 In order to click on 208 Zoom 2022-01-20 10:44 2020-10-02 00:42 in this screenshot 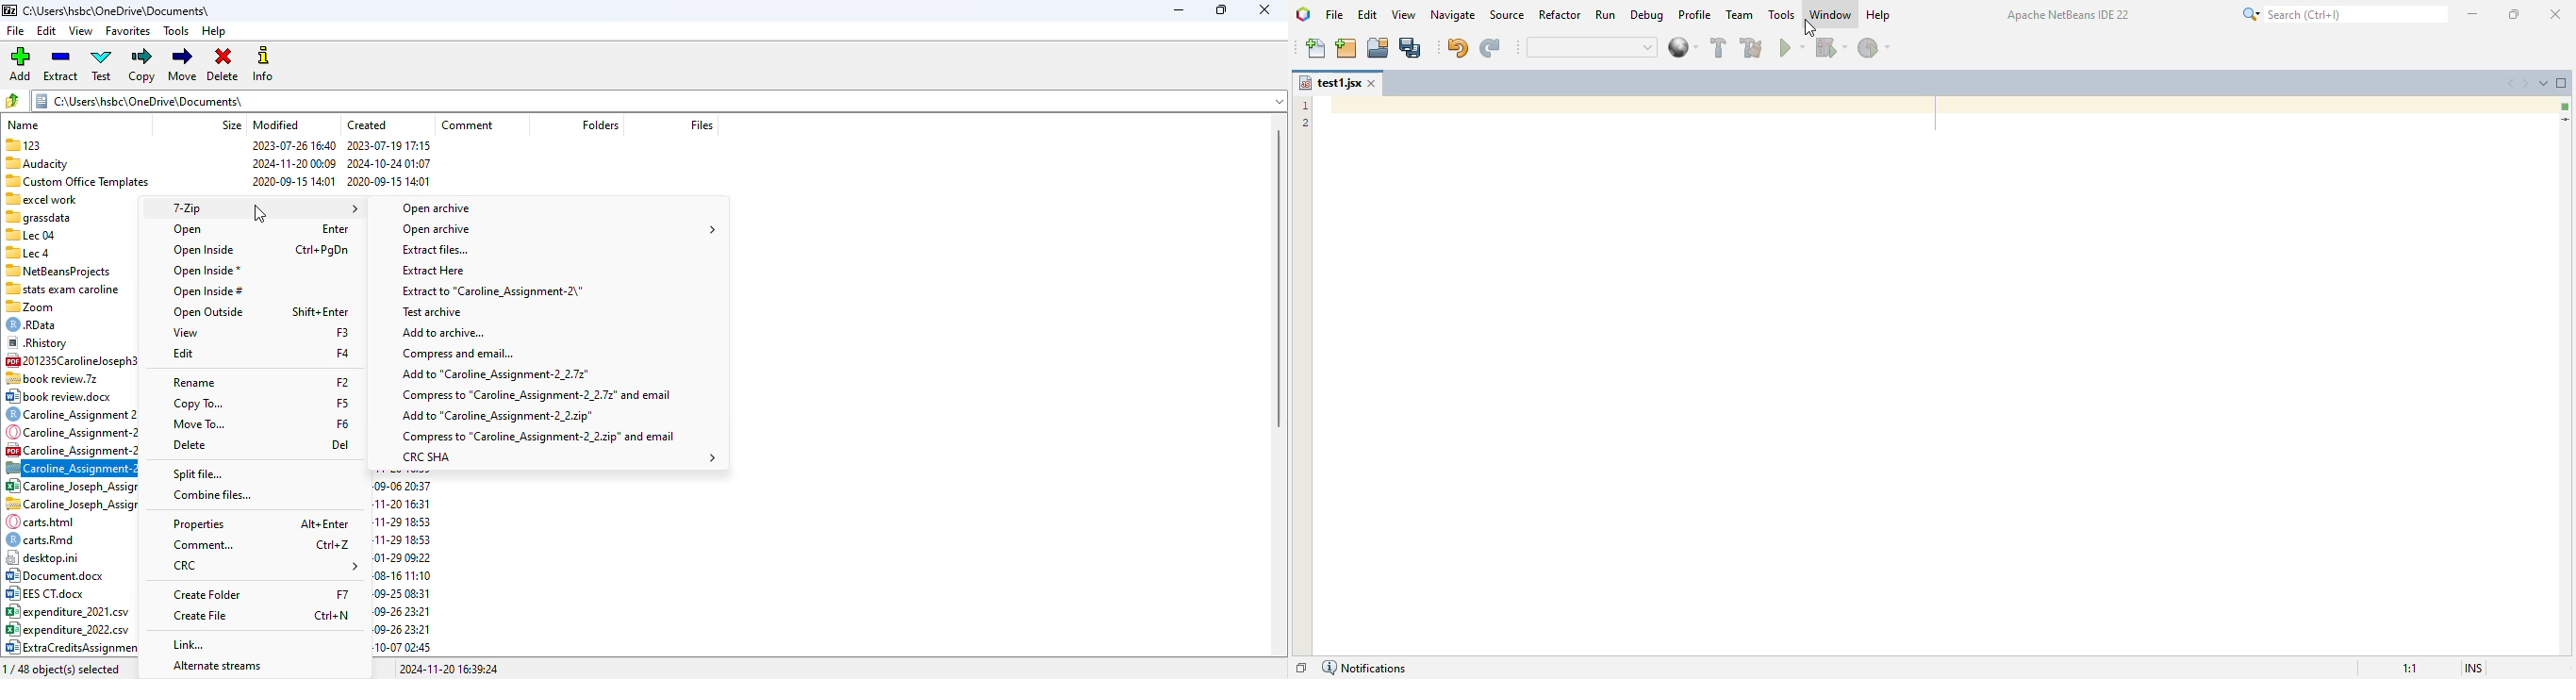, I will do `click(68, 307)`.